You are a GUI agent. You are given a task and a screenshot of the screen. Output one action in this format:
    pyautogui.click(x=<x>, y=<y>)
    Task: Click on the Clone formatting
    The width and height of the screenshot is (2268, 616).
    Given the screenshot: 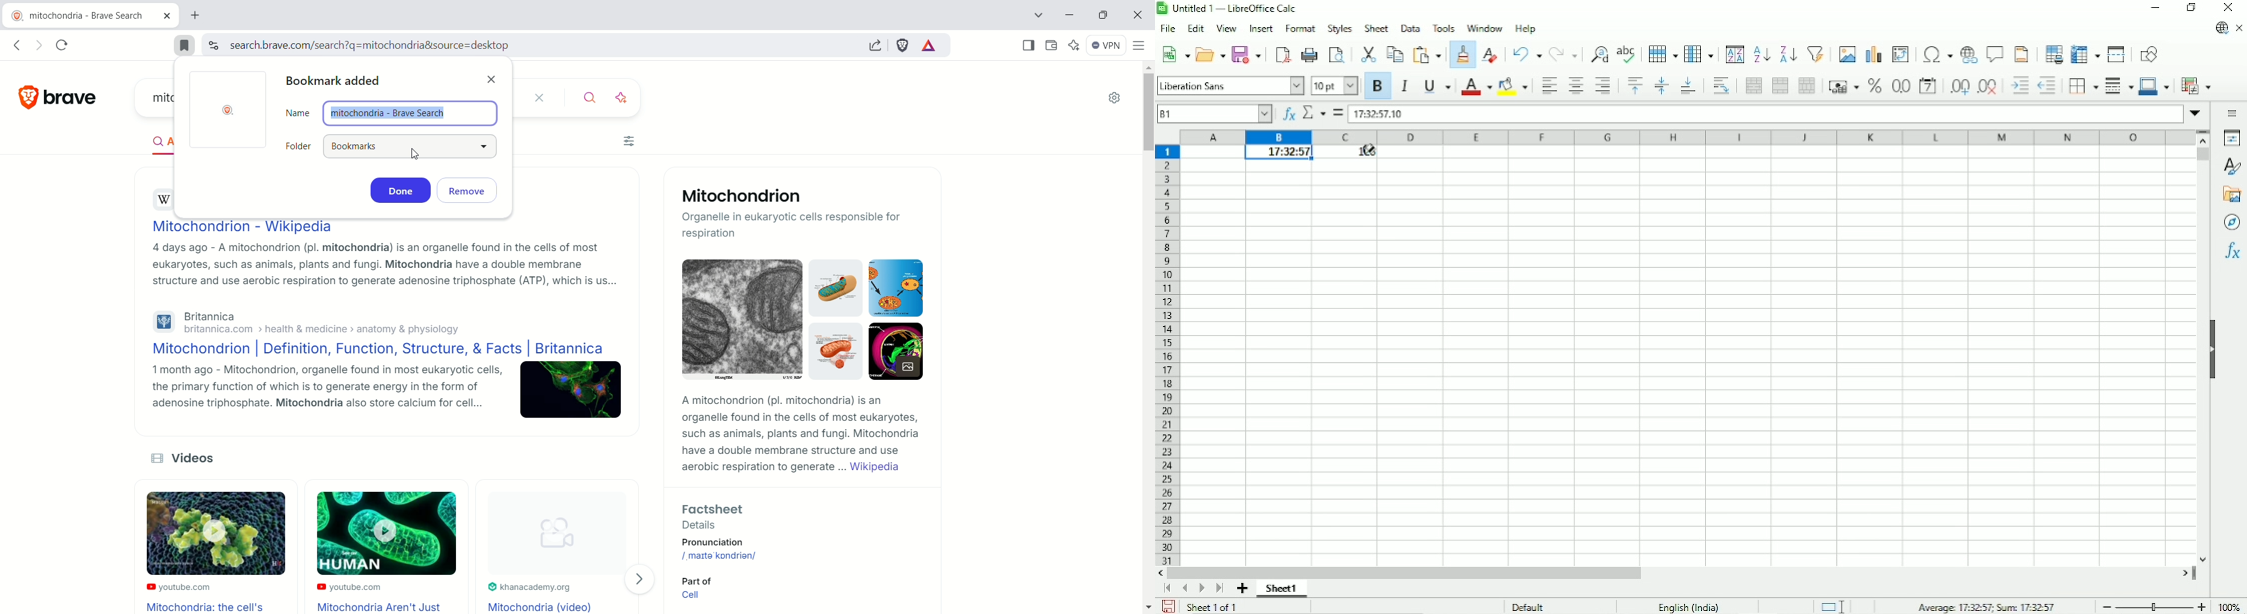 What is the action you would take?
    pyautogui.click(x=1461, y=56)
    